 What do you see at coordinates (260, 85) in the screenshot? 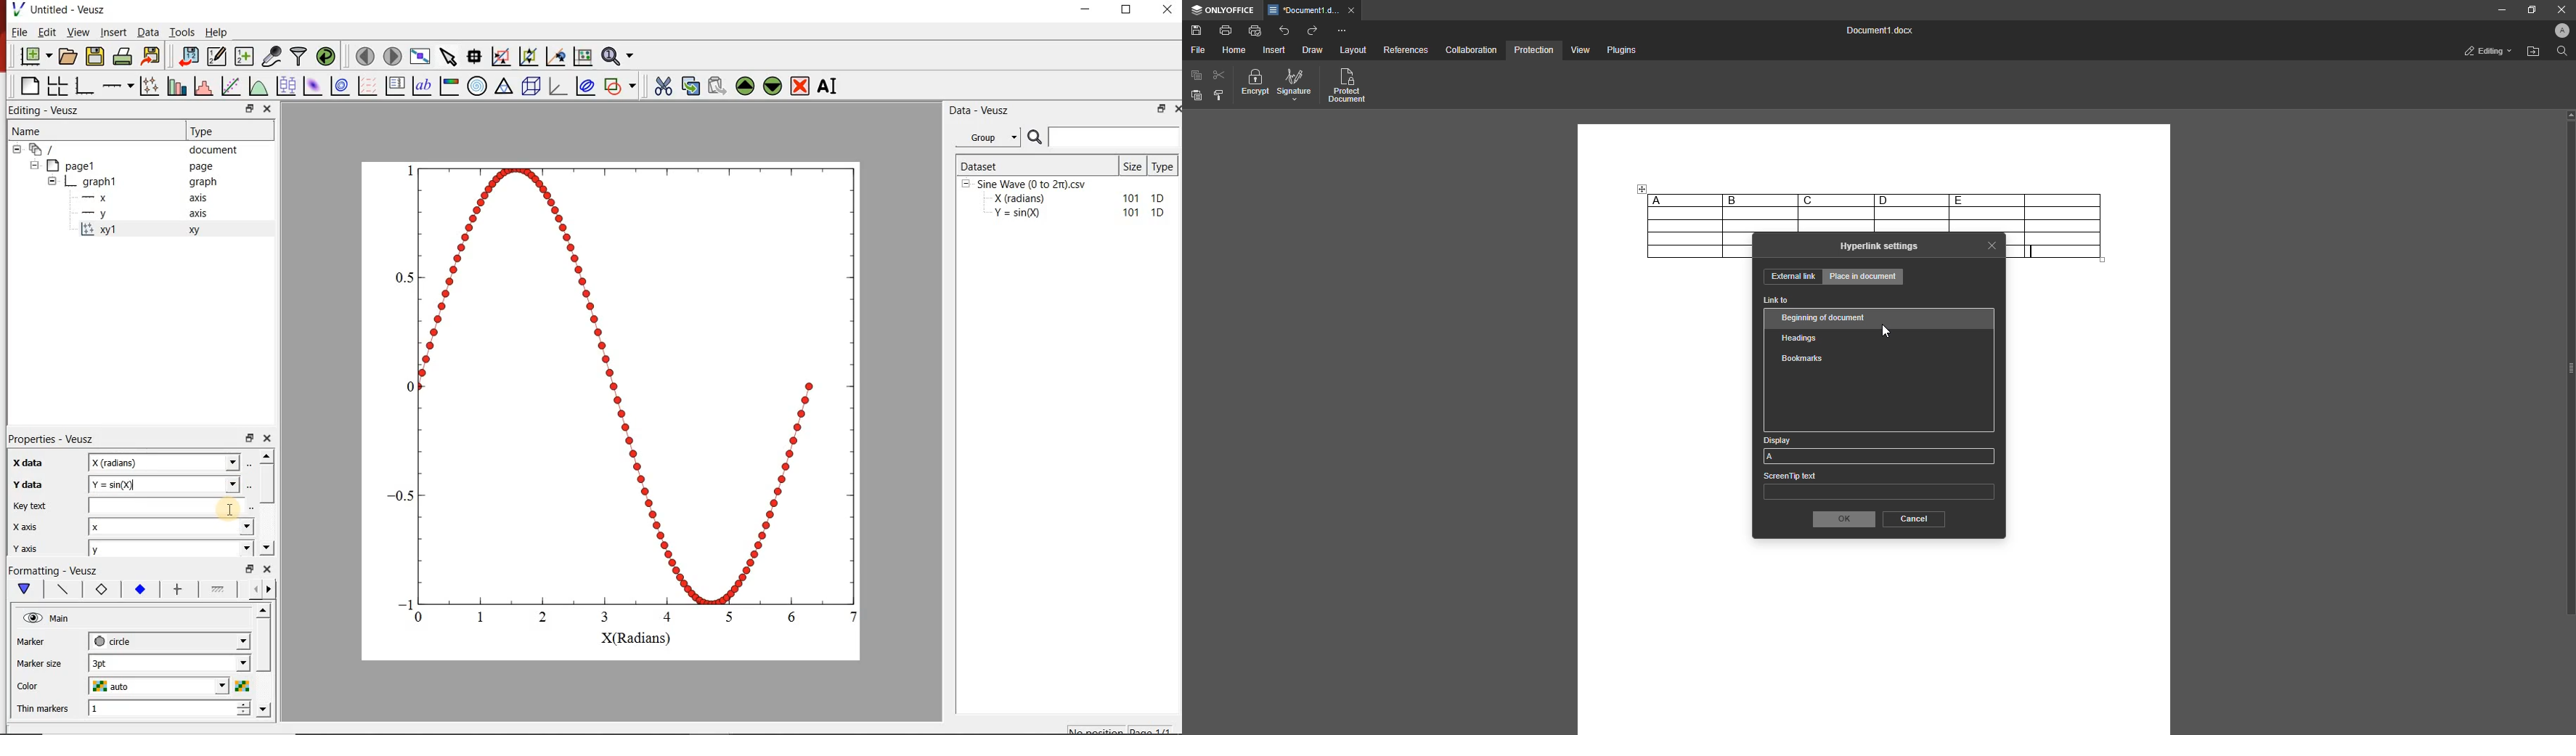
I see `plot a function` at bounding box center [260, 85].